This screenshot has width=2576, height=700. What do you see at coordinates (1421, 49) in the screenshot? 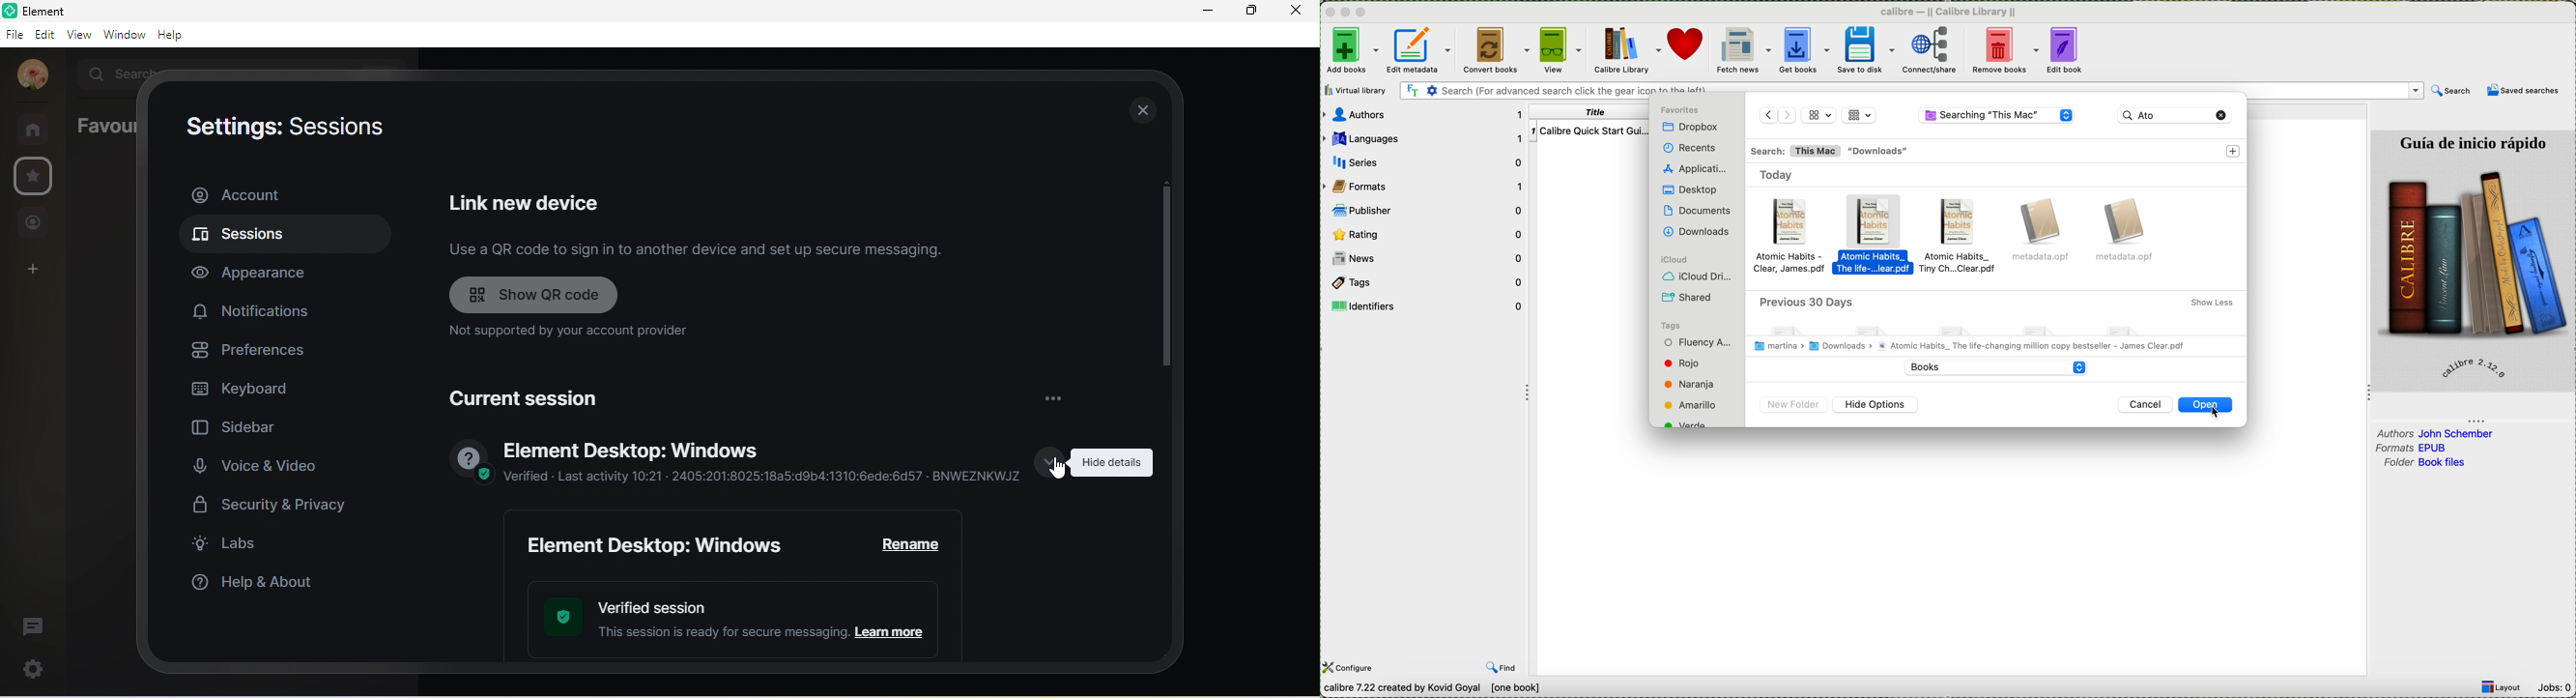
I see `edit metadata` at bounding box center [1421, 49].